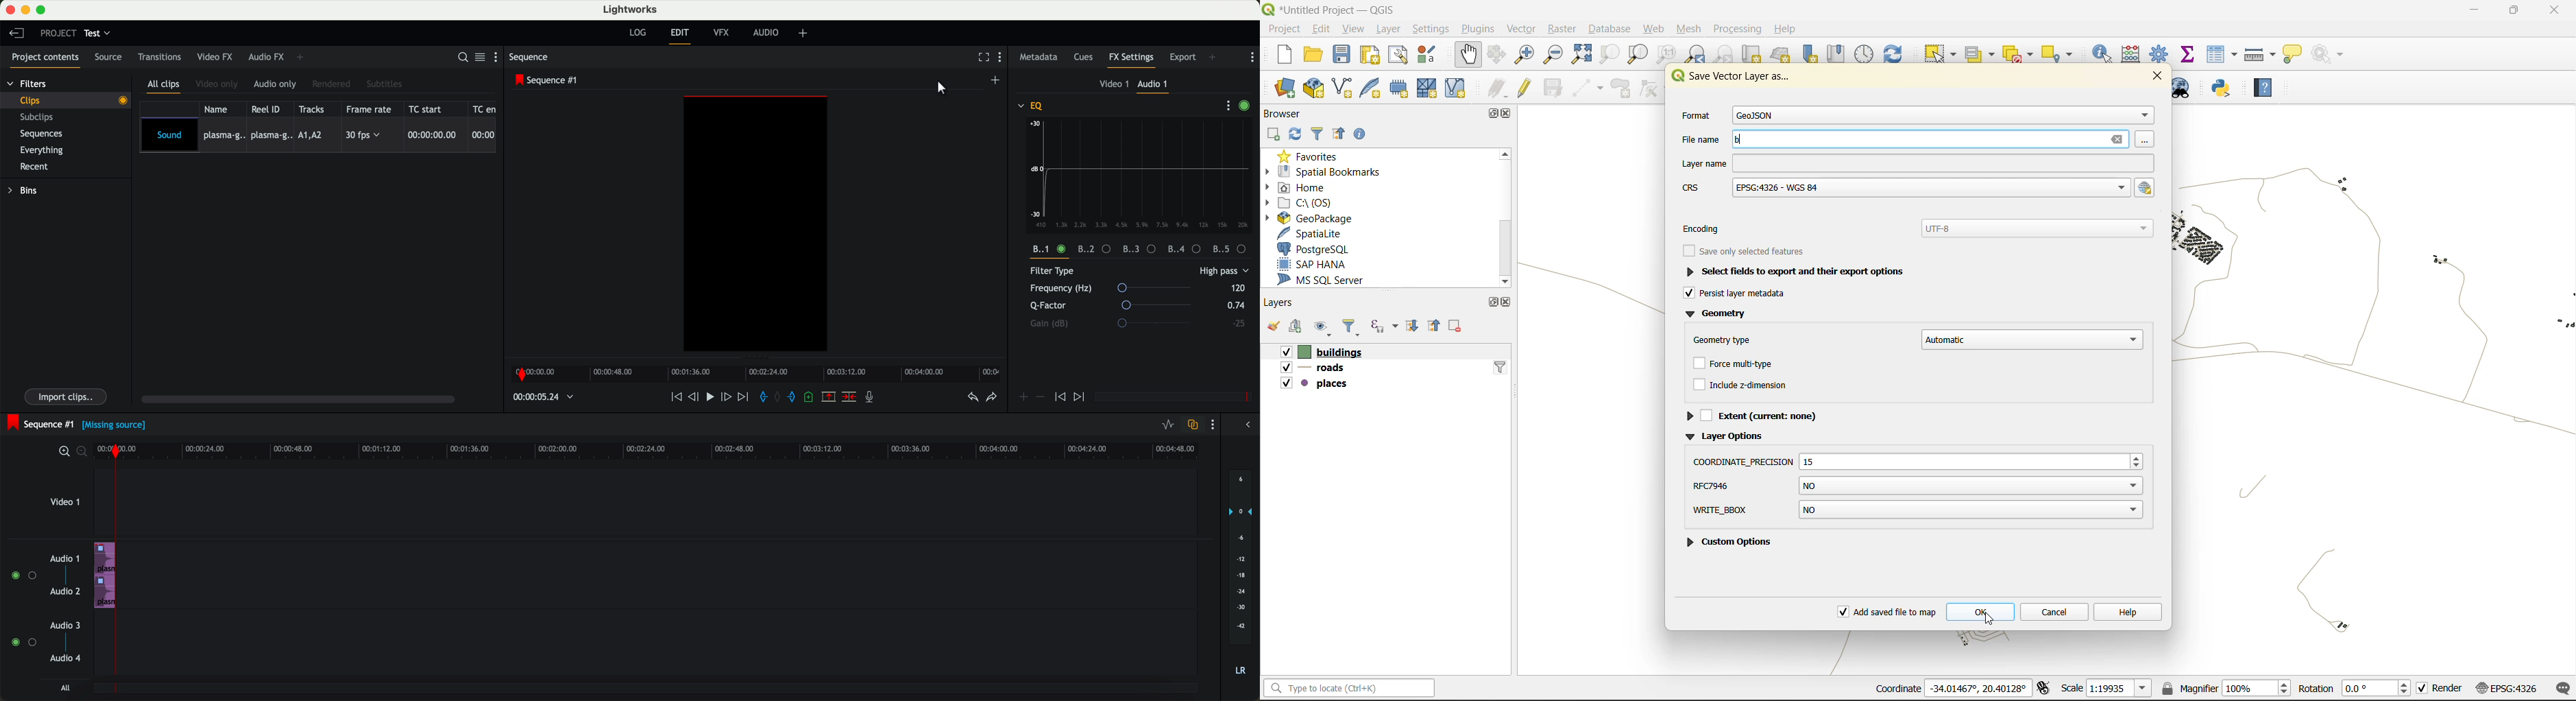 This screenshot has height=728, width=2576. What do you see at coordinates (1717, 316) in the screenshot?
I see `geometry` at bounding box center [1717, 316].